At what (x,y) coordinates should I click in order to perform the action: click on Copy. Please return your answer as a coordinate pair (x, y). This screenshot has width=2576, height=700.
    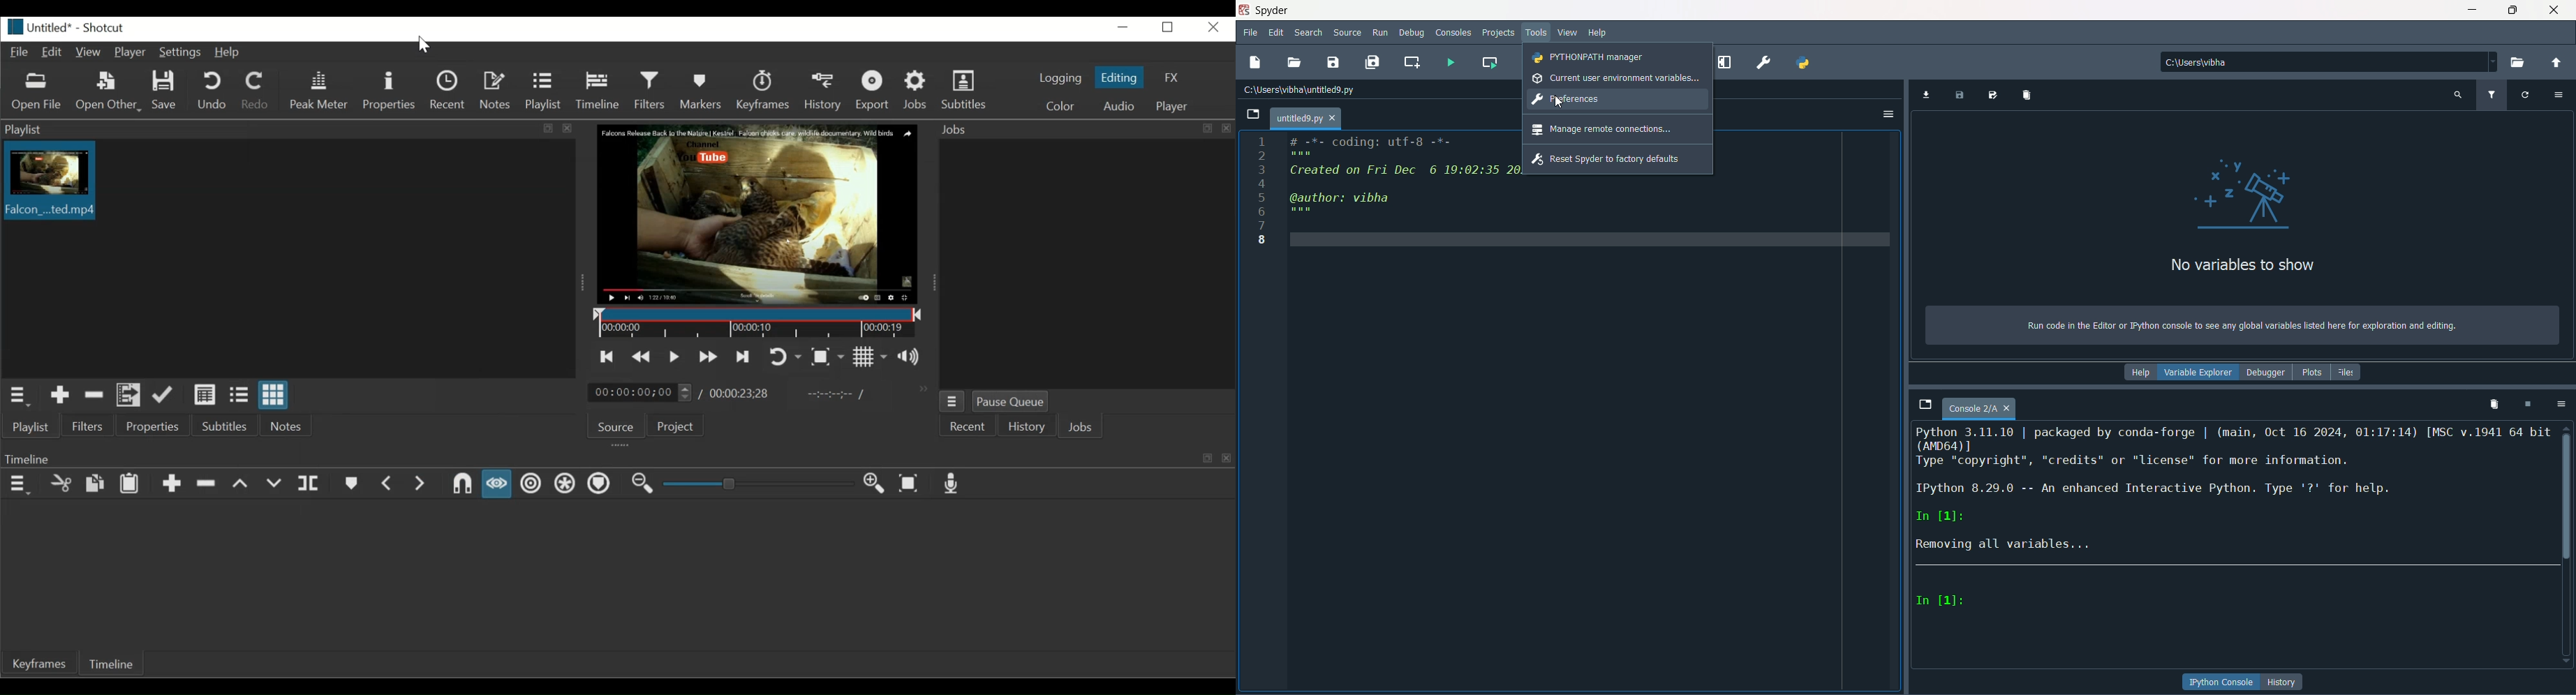
    Looking at the image, I should click on (95, 484).